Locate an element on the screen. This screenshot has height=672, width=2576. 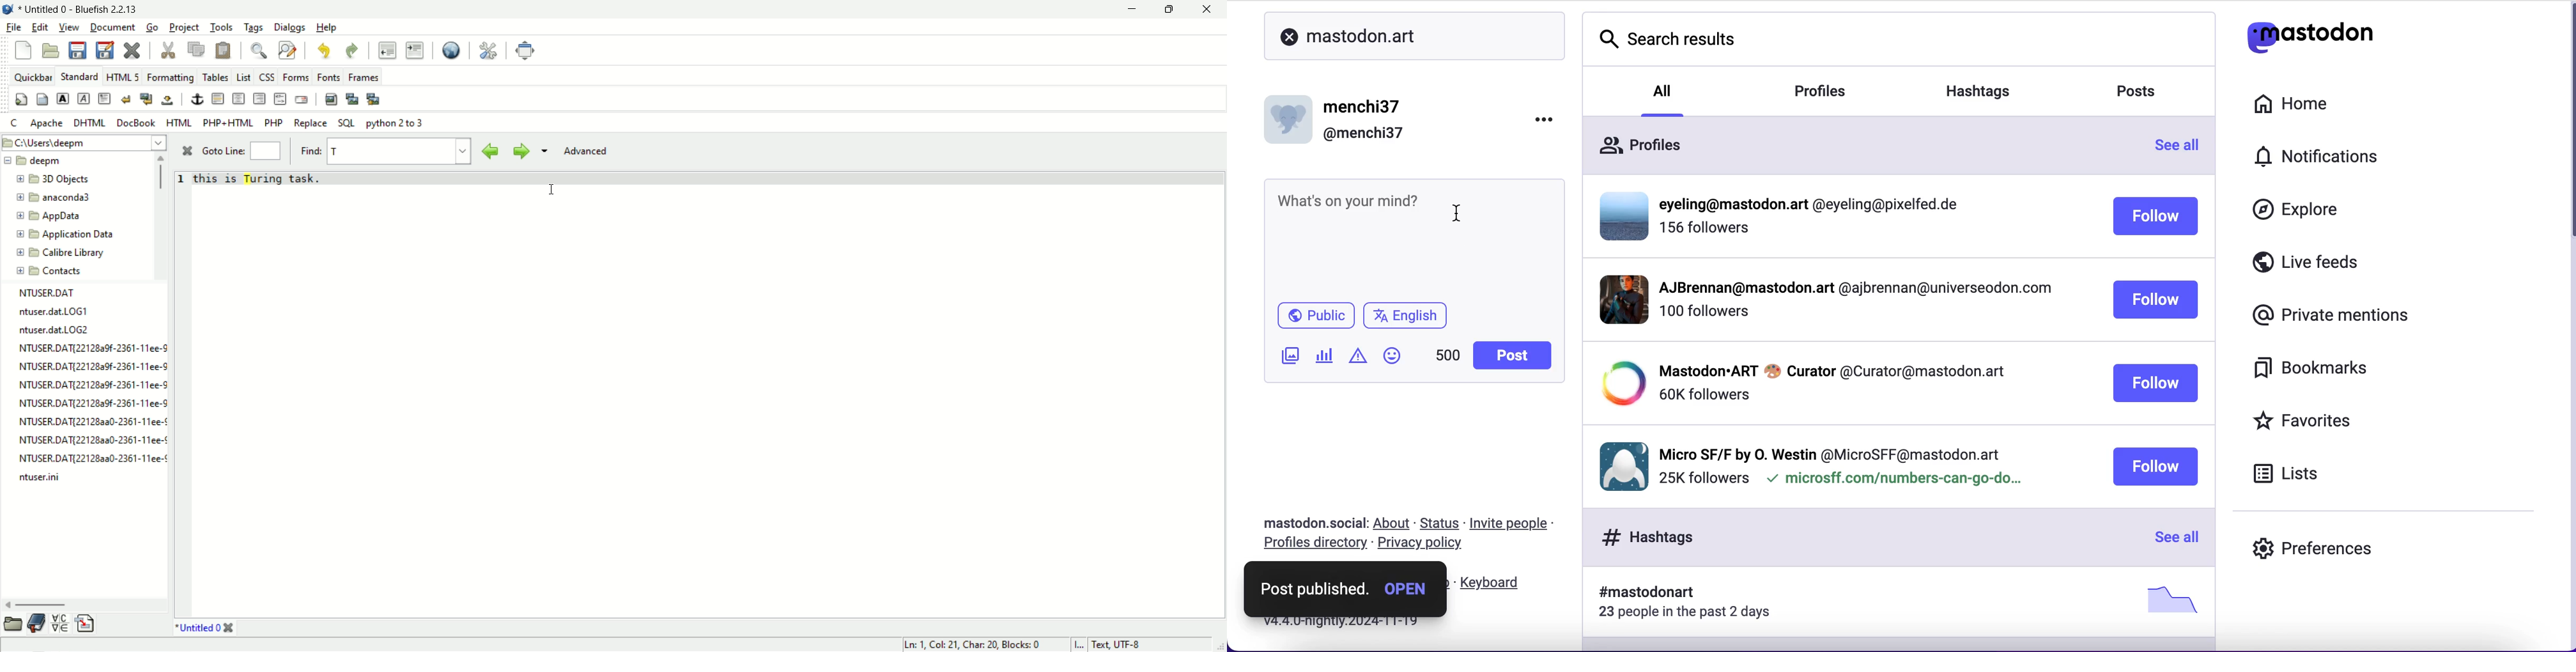
mastodon.art is located at coordinates (1360, 38).